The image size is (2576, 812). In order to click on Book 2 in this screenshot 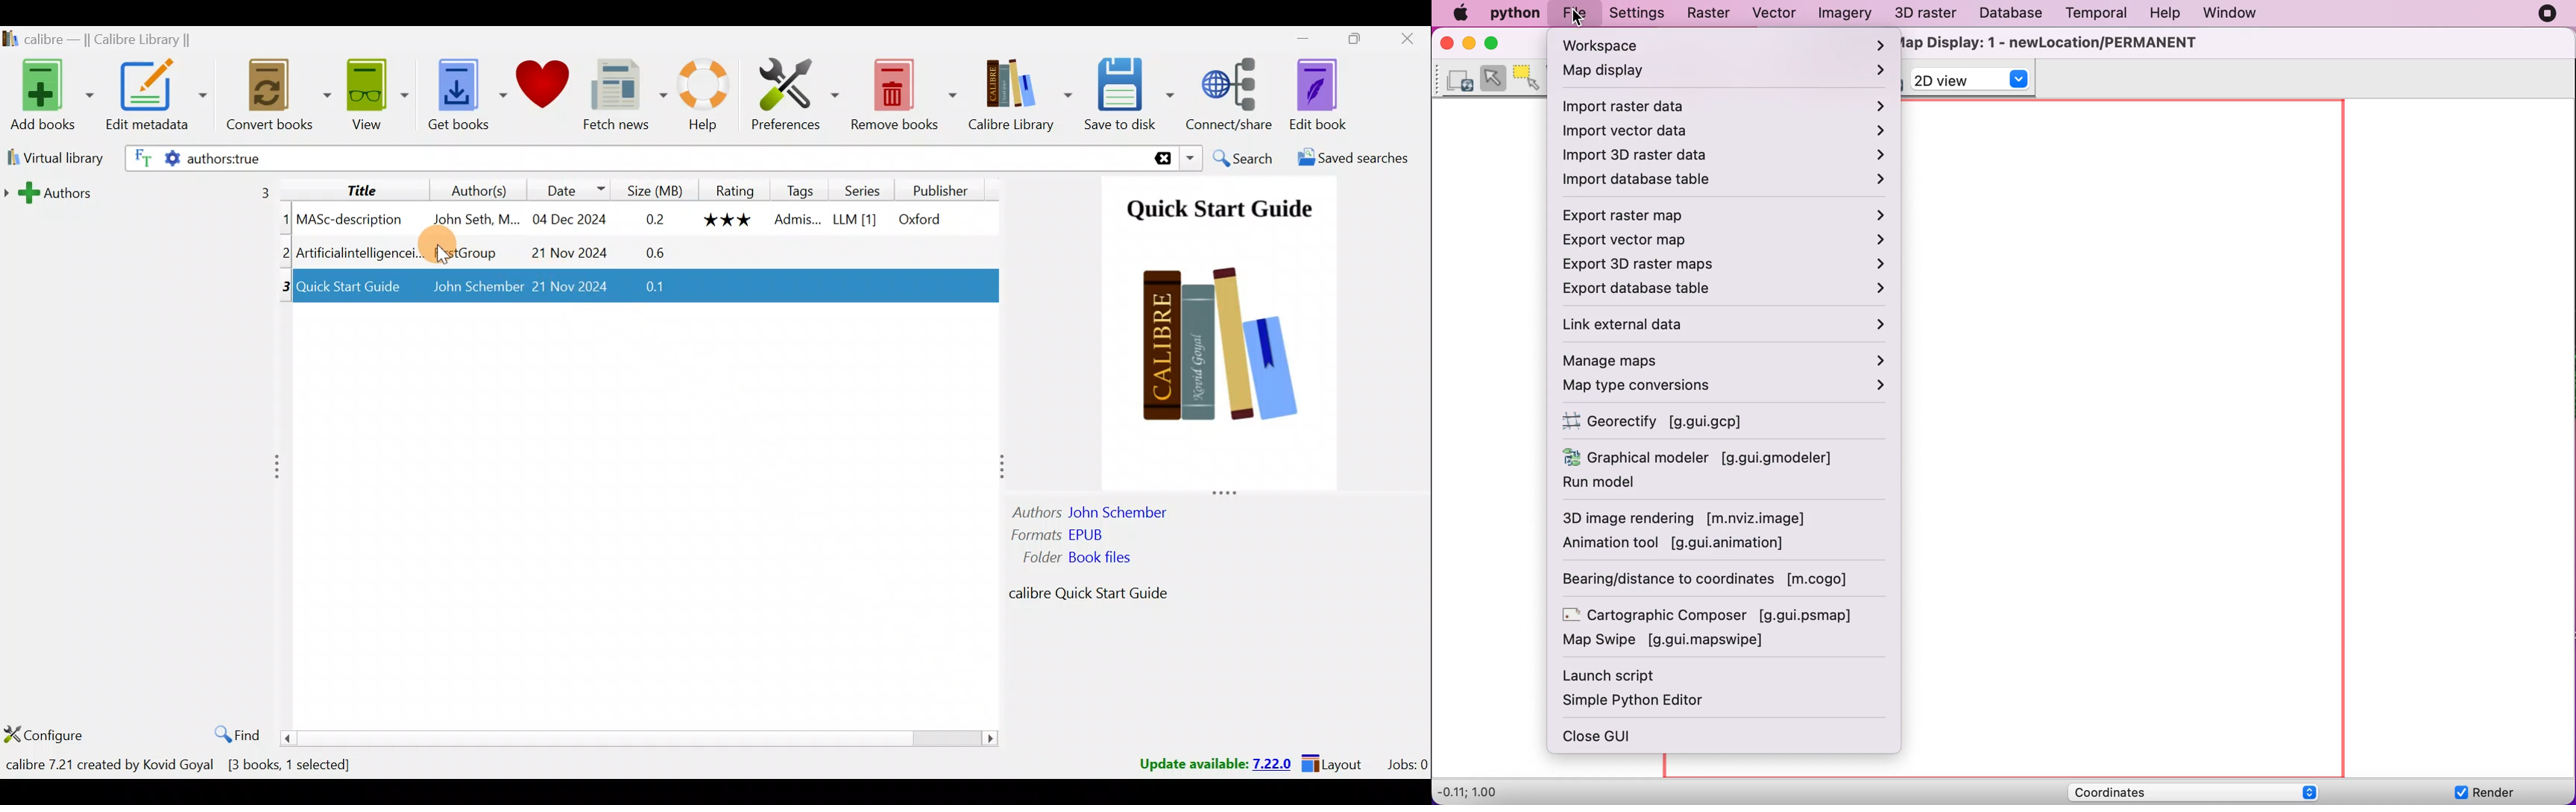, I will do `click(636, 253)`.